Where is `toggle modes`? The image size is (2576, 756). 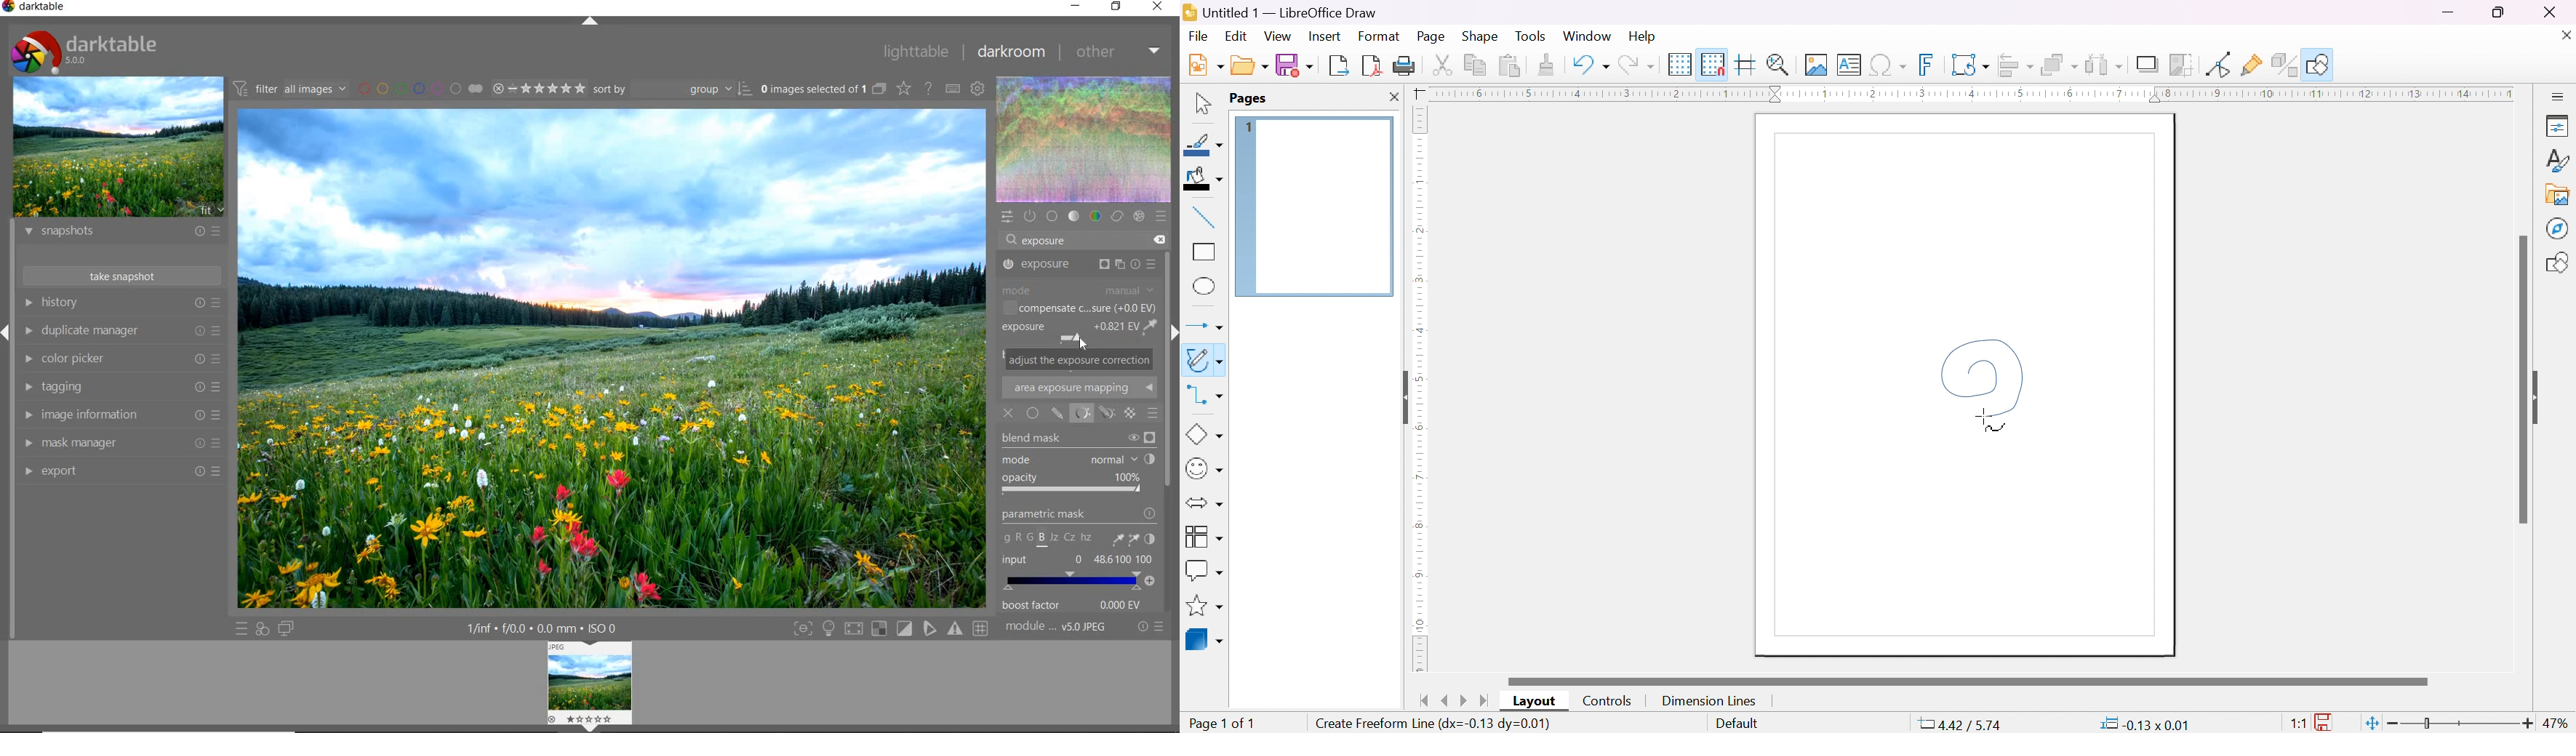
toggle modes is located at coordinates (890, 629).